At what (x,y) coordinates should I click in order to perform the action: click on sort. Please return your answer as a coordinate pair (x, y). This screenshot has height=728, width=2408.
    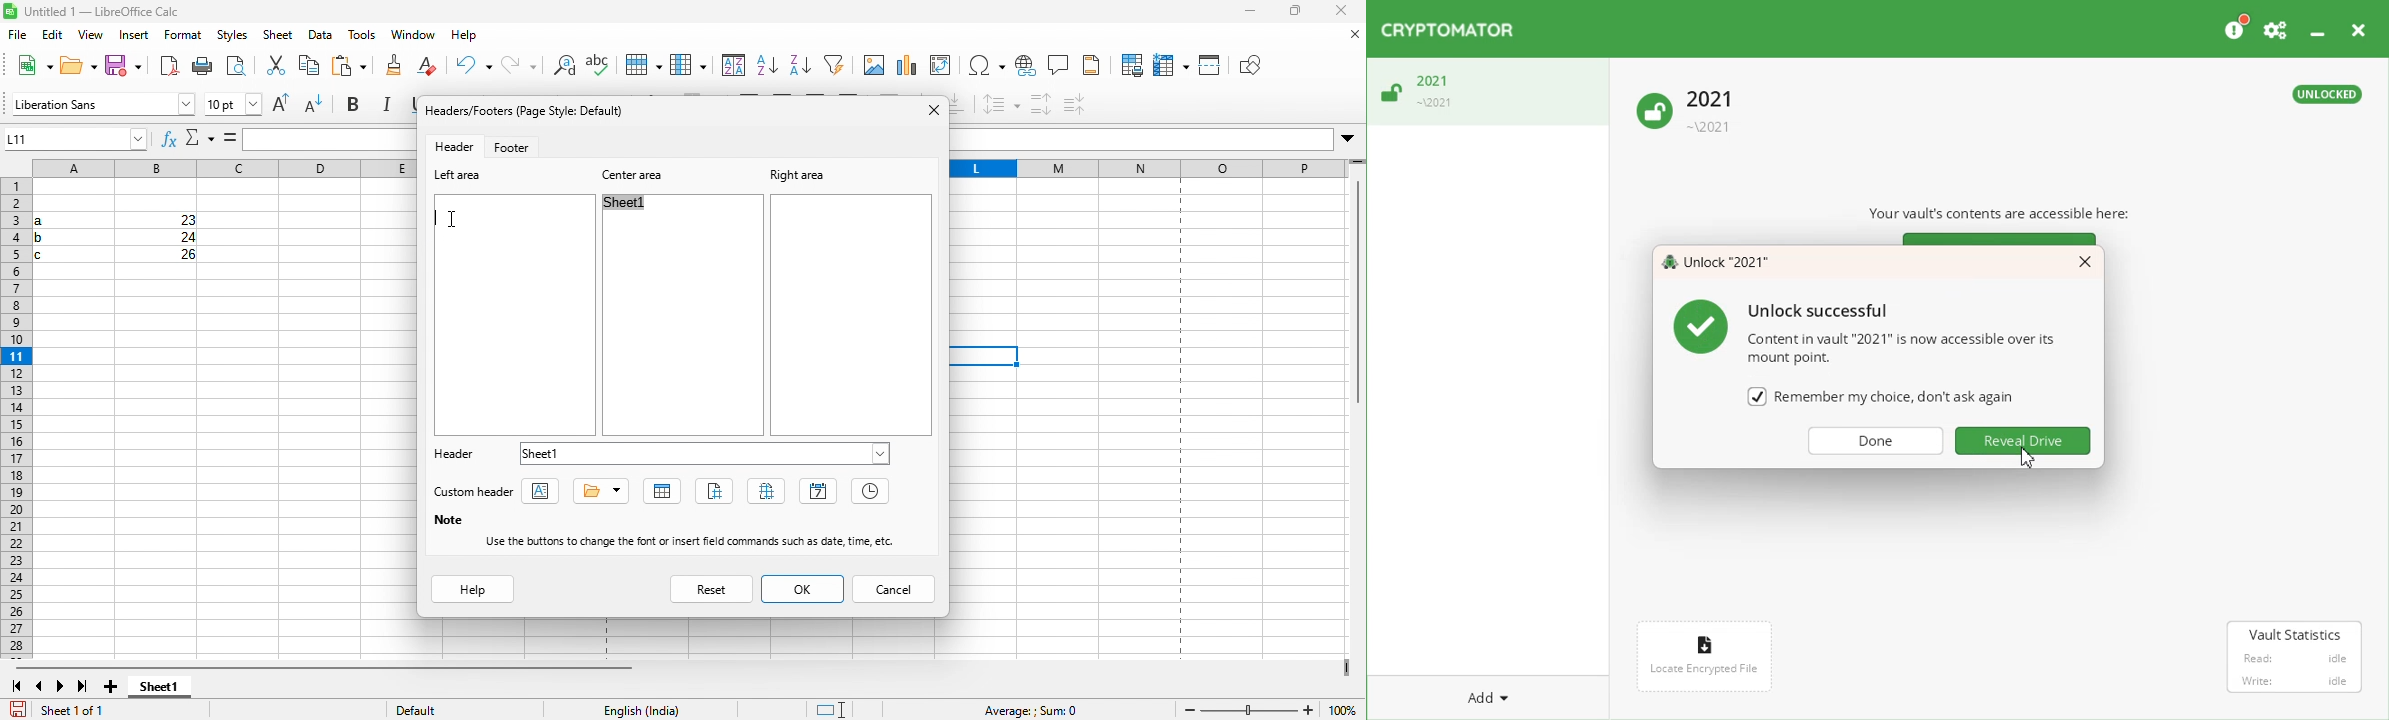
    Looking at the image, I should click on (689, 65).